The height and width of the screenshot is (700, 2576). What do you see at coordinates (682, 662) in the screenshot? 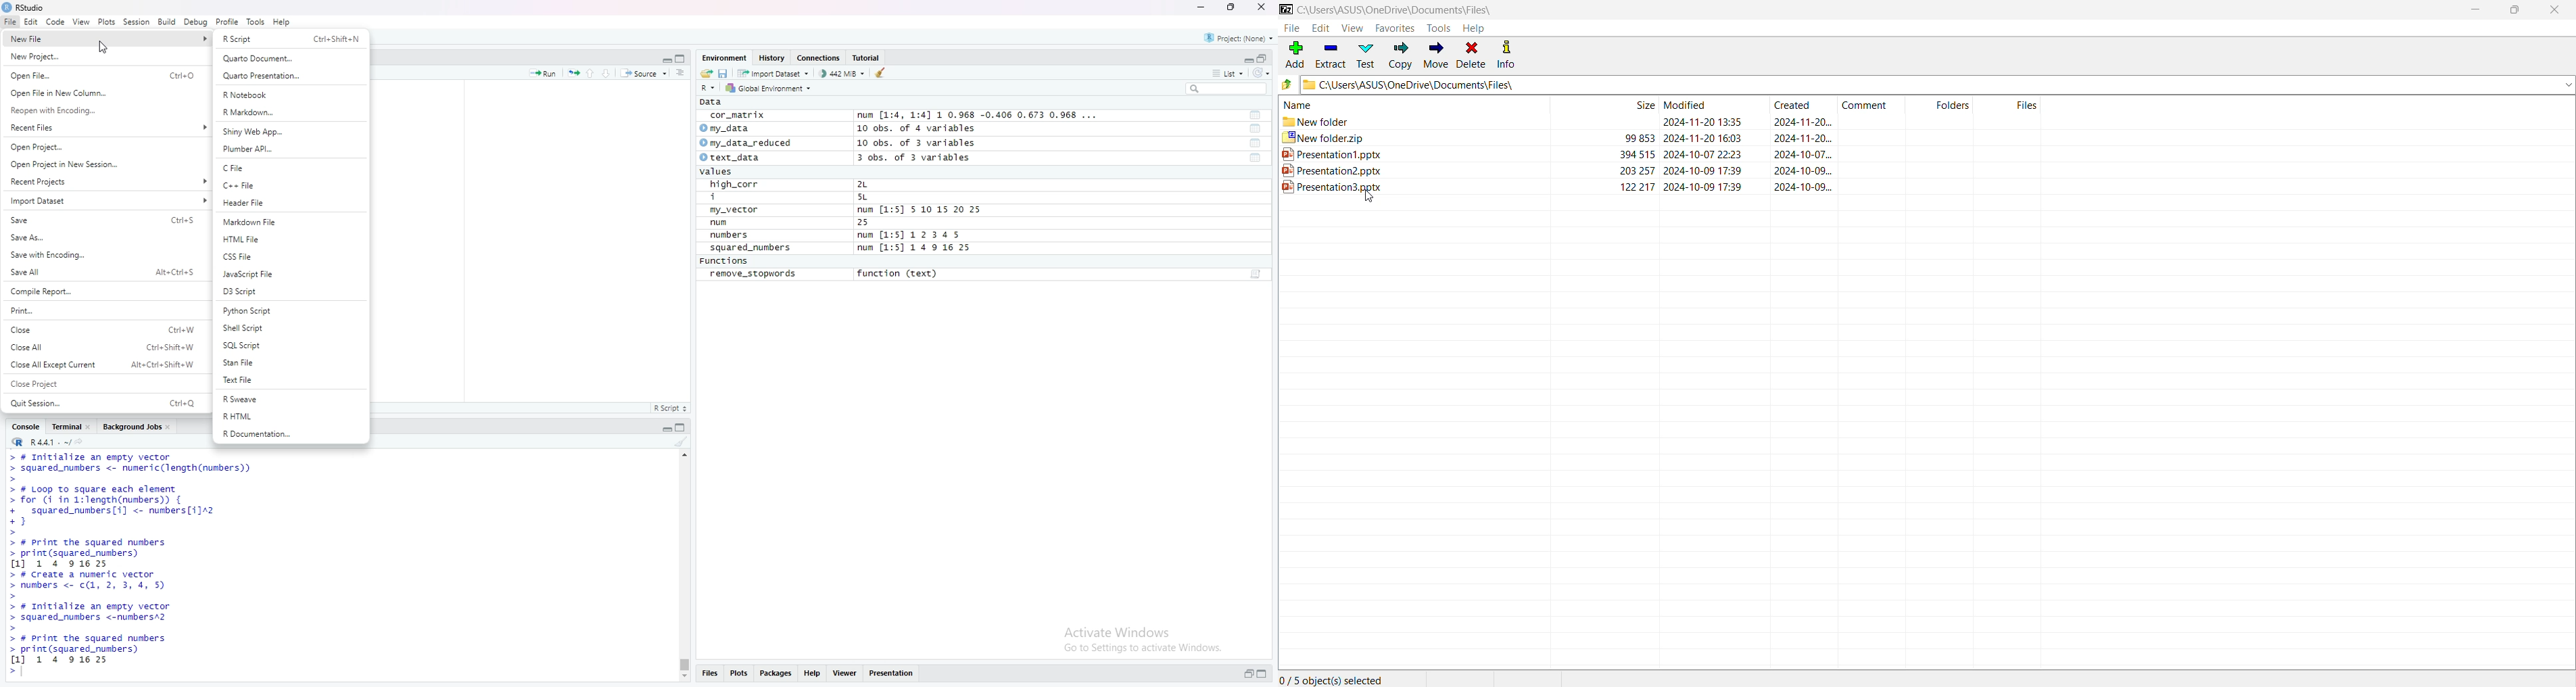
I see `vbertical Scrollbar ` at bounding box center [682, 662].